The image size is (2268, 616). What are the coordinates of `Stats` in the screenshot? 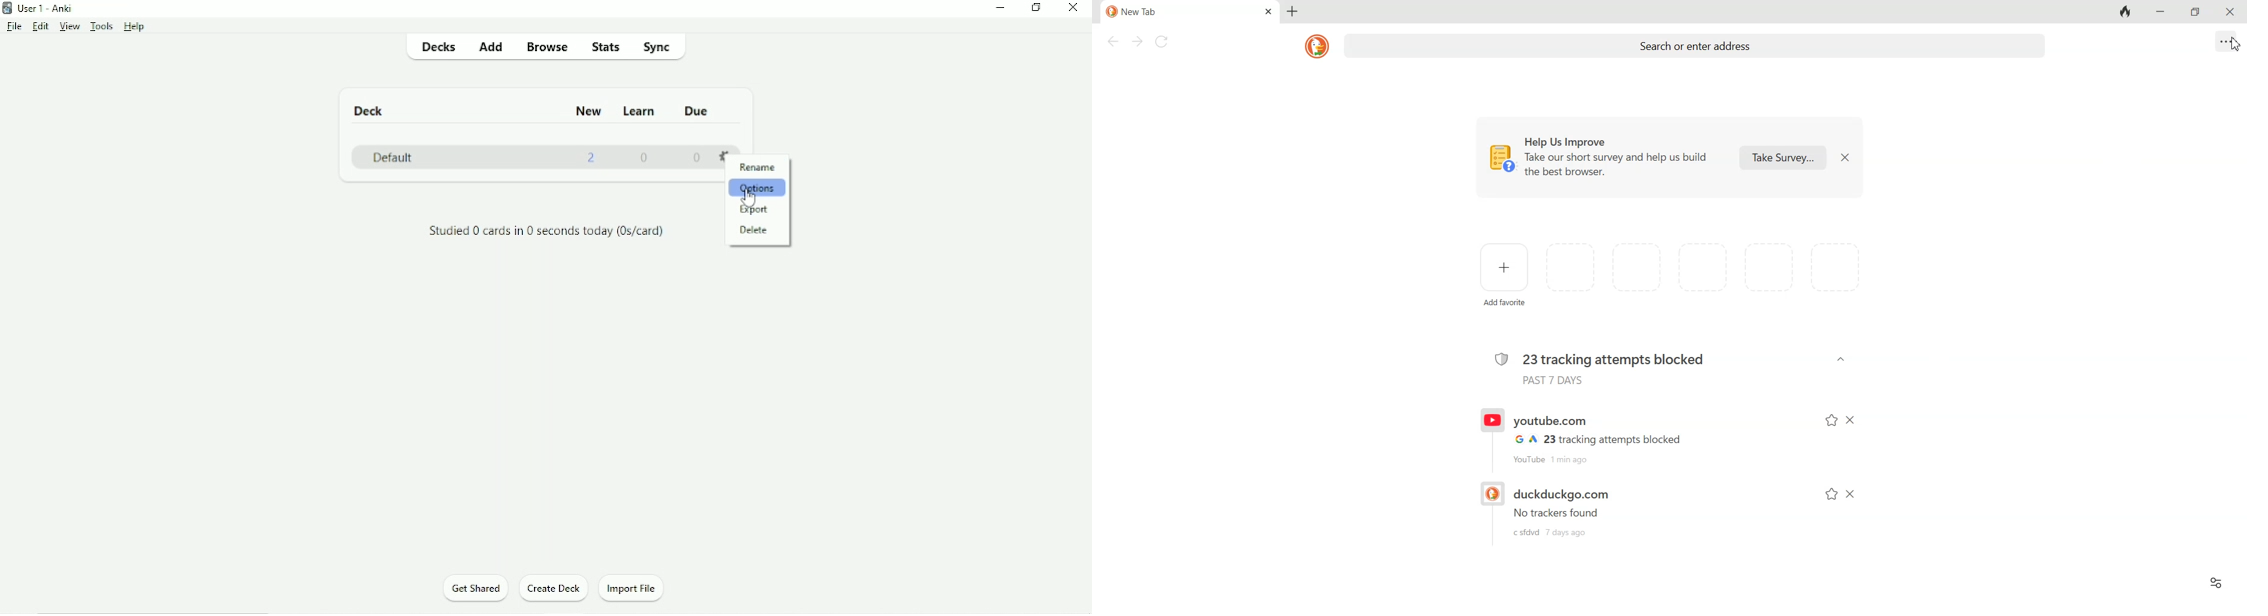 It's located at (607, 48).